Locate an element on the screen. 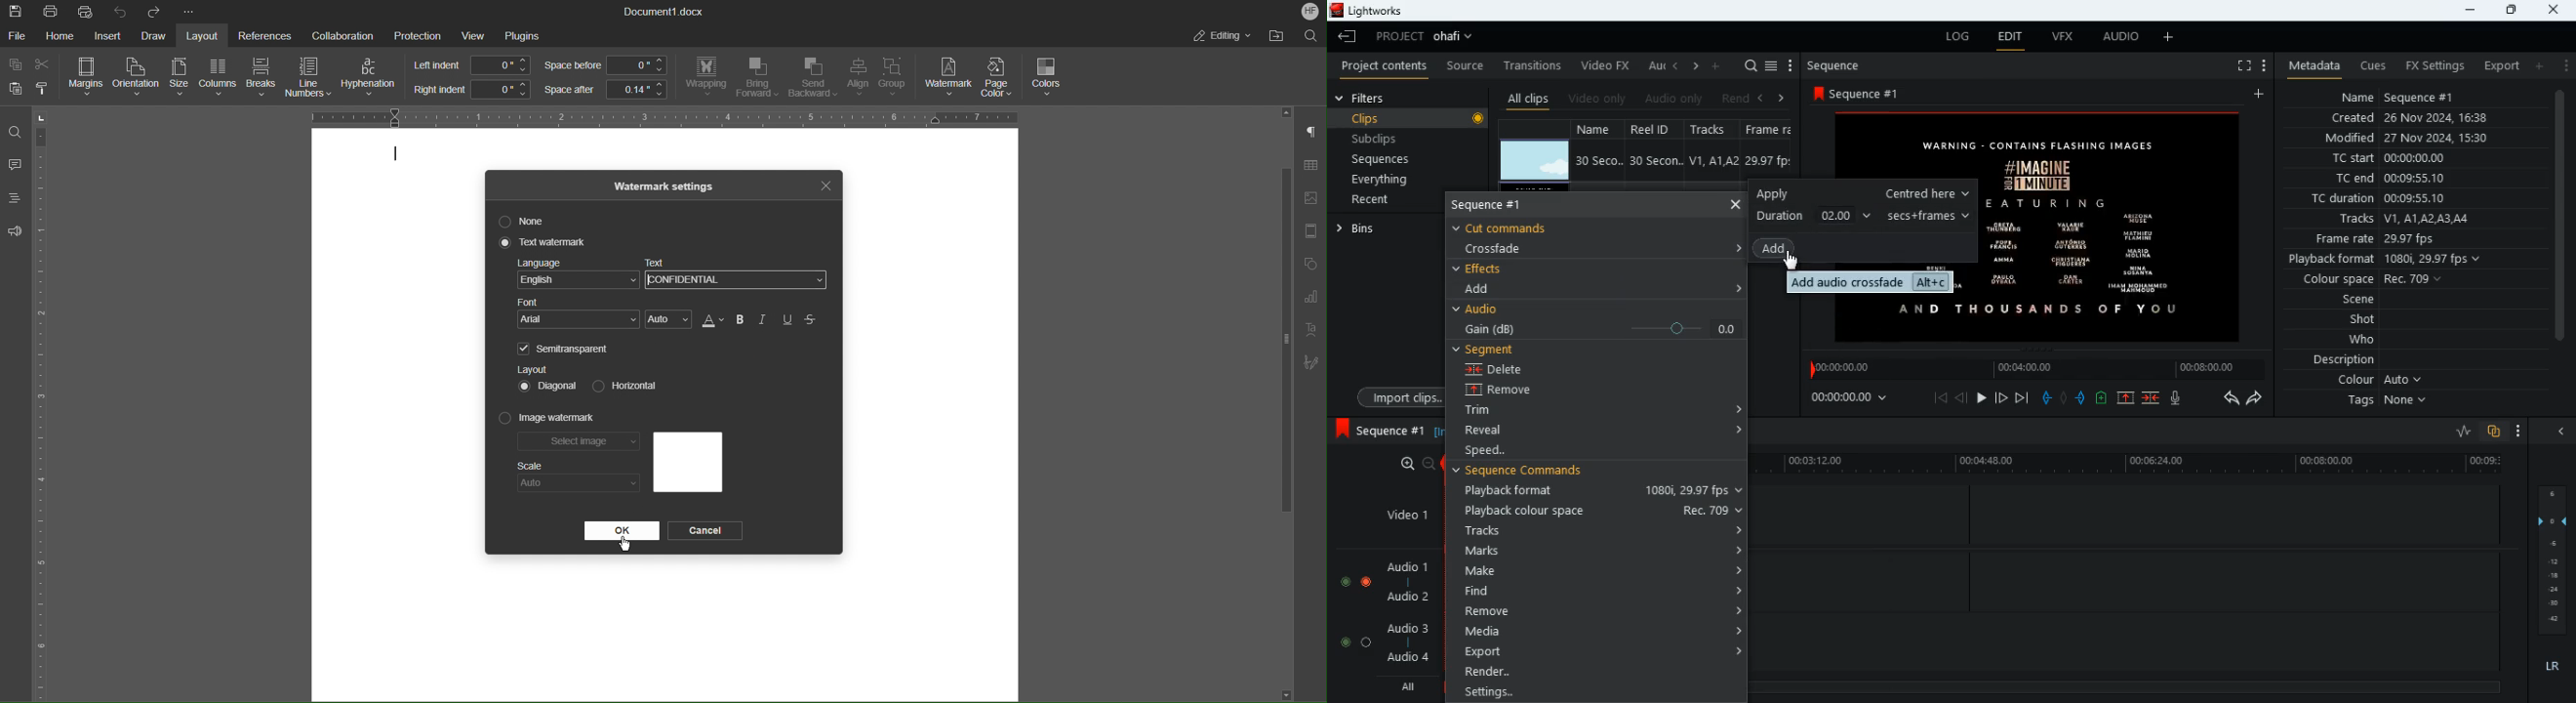 This screenshot has width=2576, height=728. gain is located at coordinates (1598, 328).